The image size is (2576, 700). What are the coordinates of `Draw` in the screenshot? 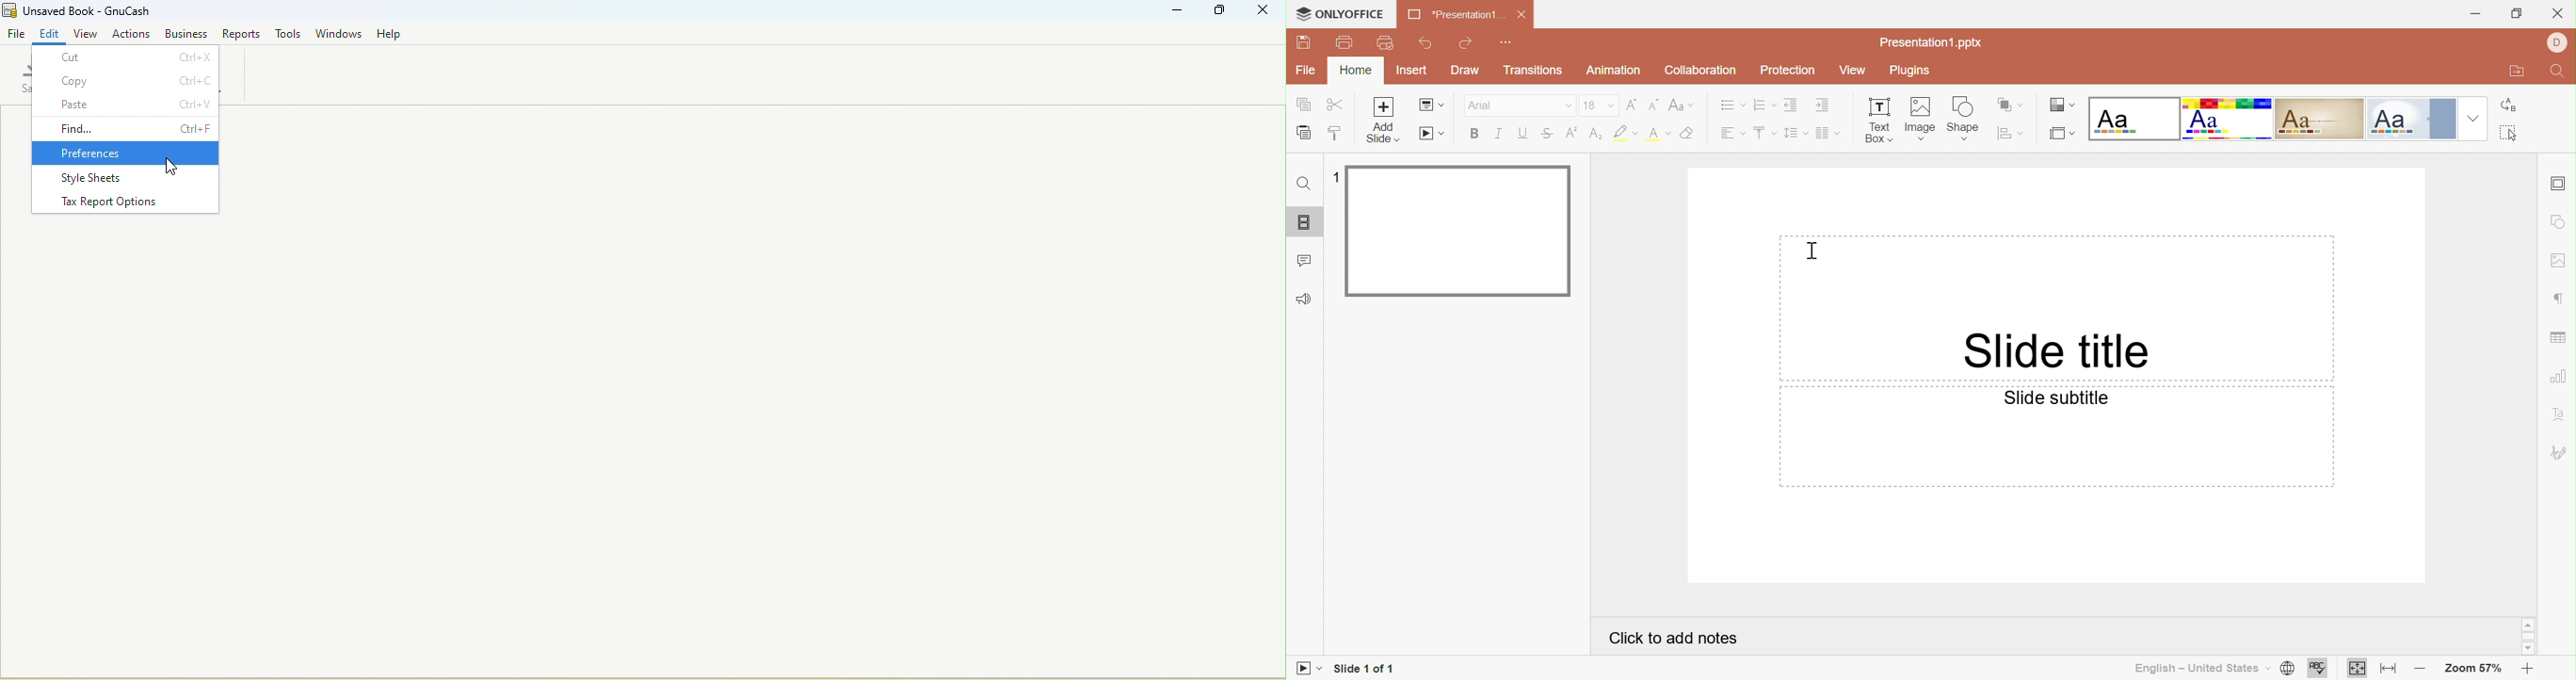 It's located at (1468, 71).